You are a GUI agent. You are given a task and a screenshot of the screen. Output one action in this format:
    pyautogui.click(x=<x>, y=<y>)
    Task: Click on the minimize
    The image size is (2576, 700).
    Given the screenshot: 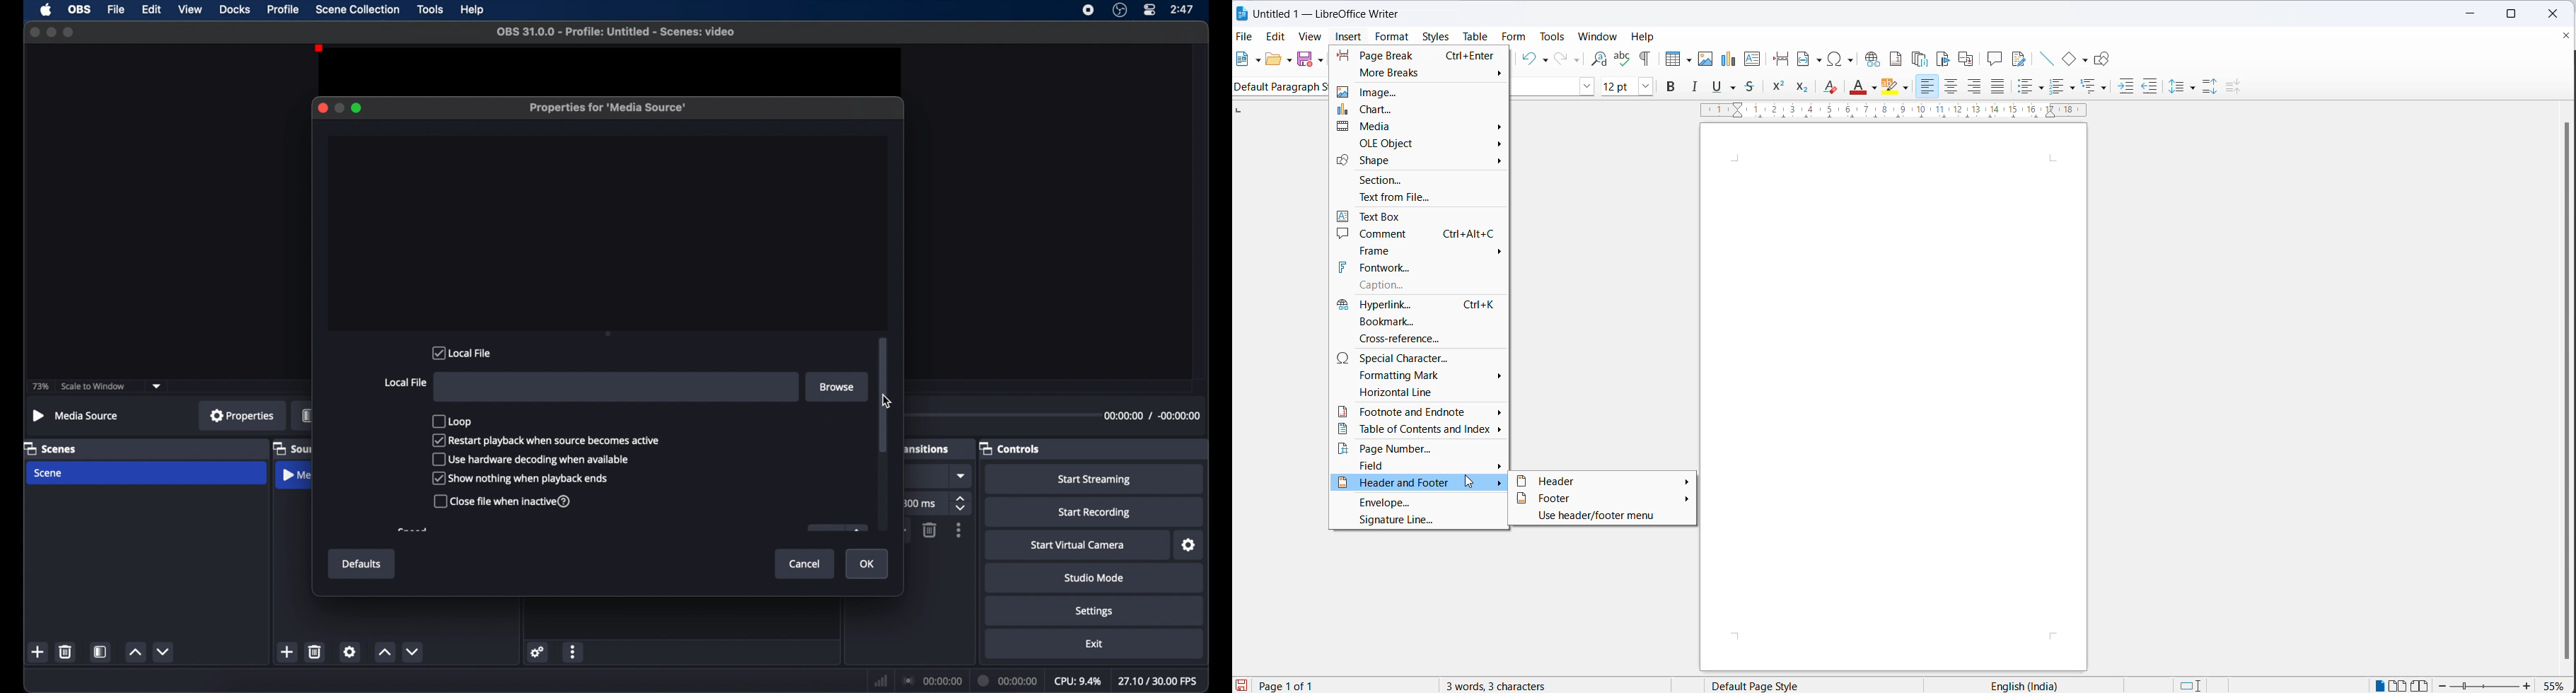 What is the action you would take?
    pyautogui.click(x=339, y=108)
    